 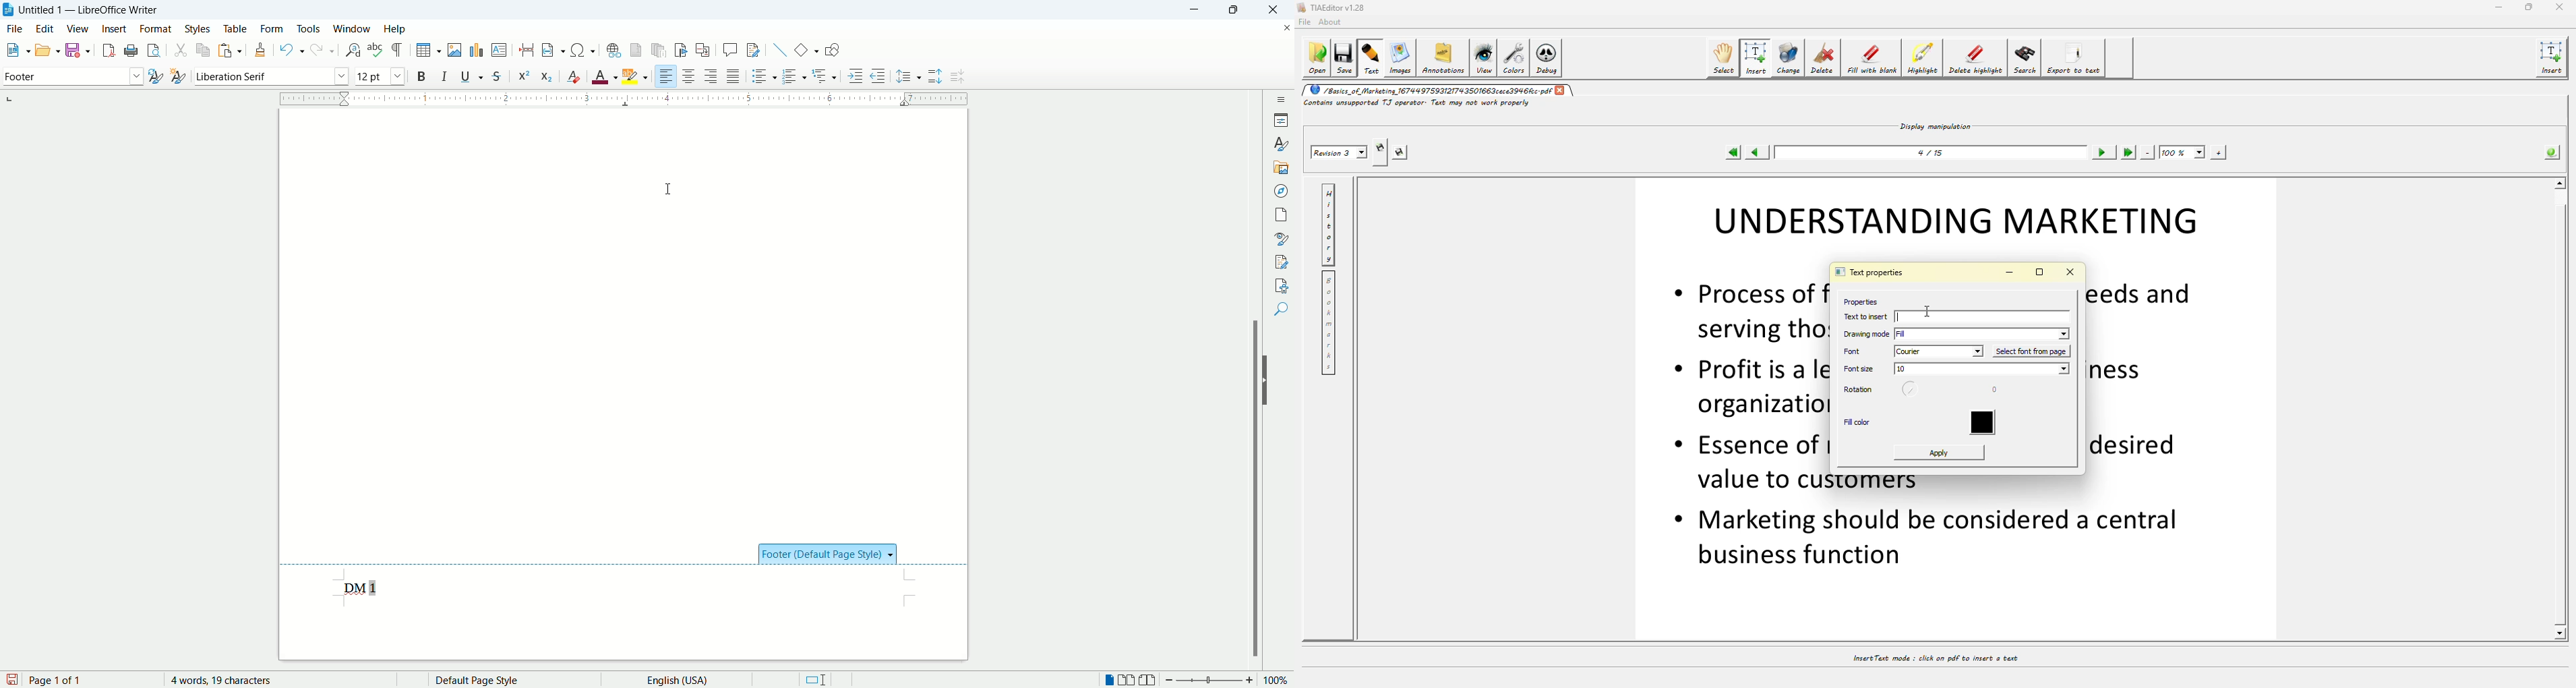 What do you see at coordinates (1269, 380) in the screenshot?
I see `hide` at bounding box center [1269, 380].